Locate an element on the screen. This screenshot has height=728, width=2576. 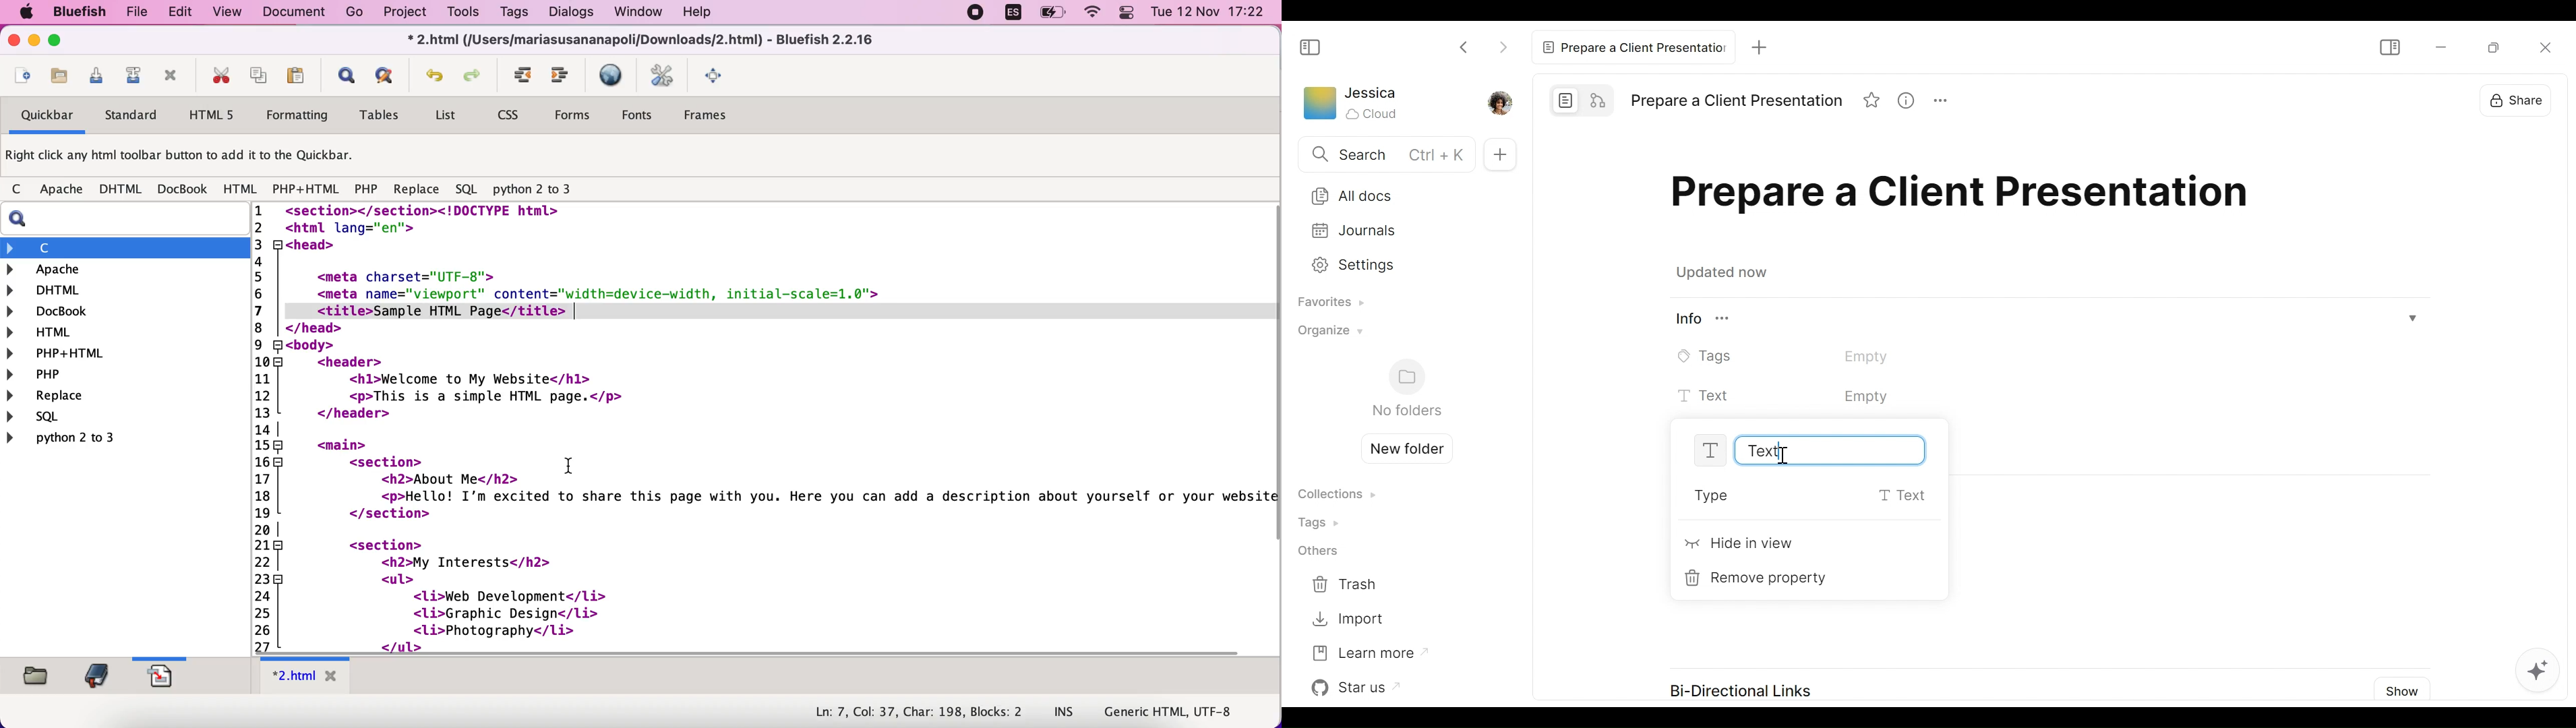
Share is located at coordinates (2526, 100).